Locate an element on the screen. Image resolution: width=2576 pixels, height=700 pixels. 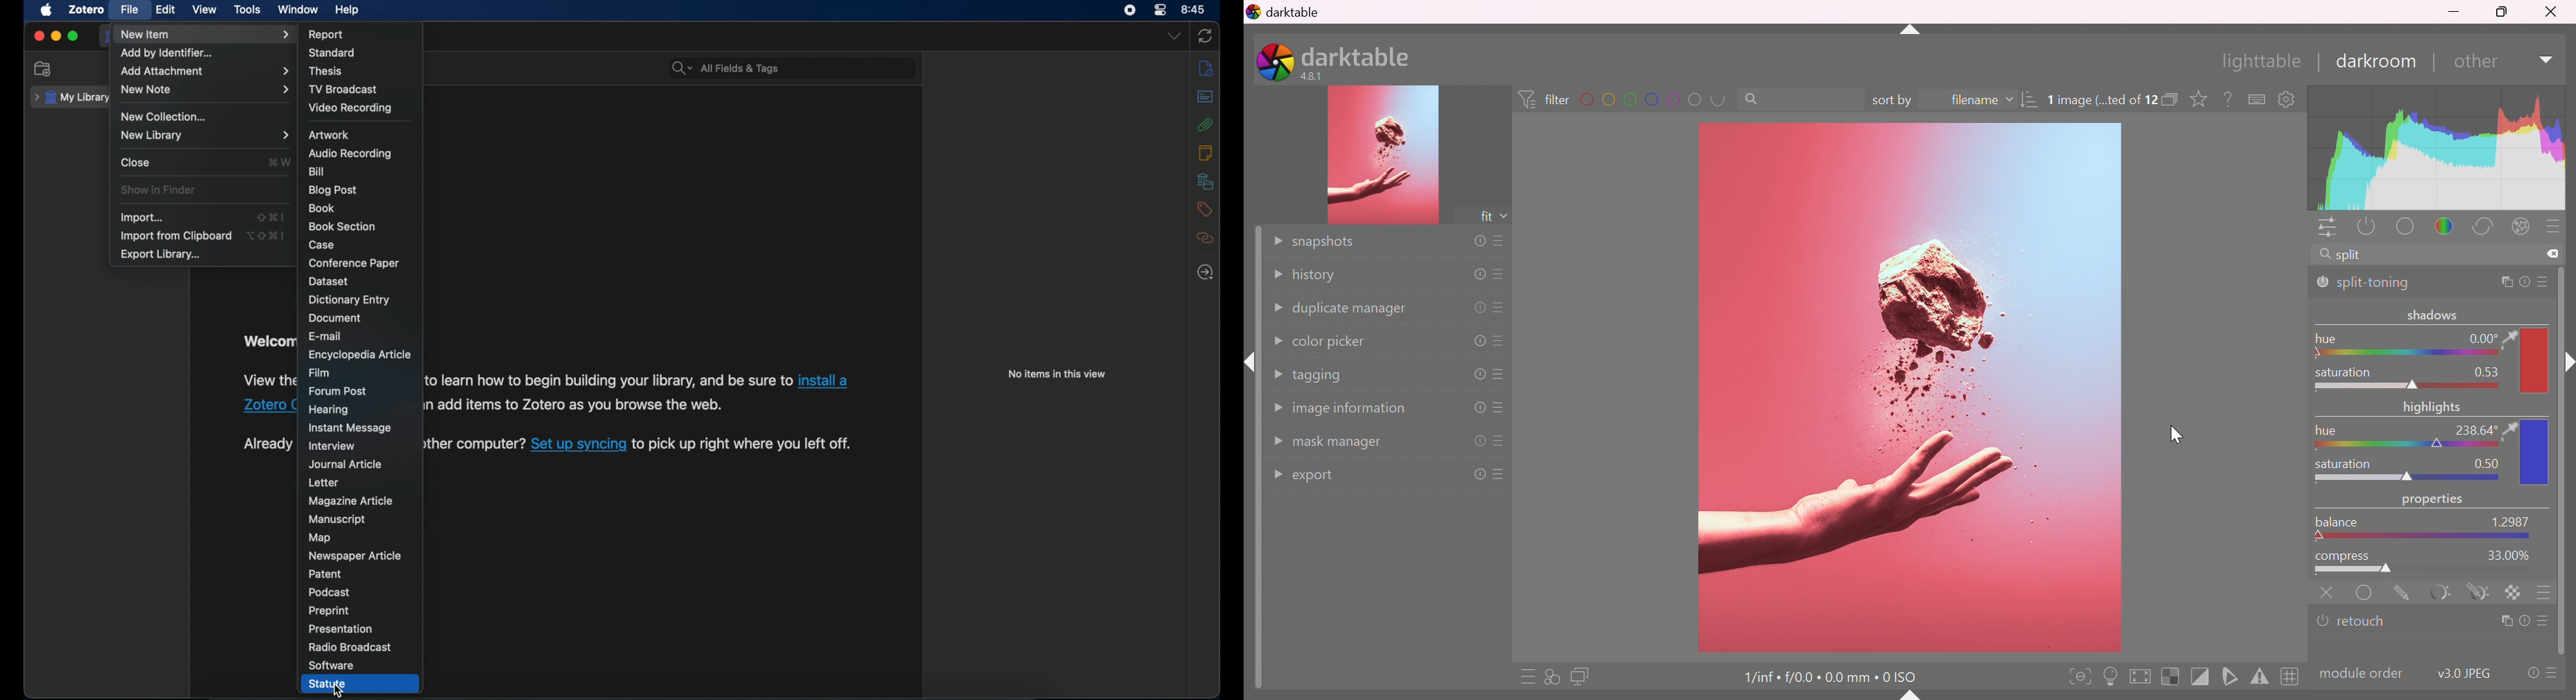
color picker is located at coordinates (2508, 337).